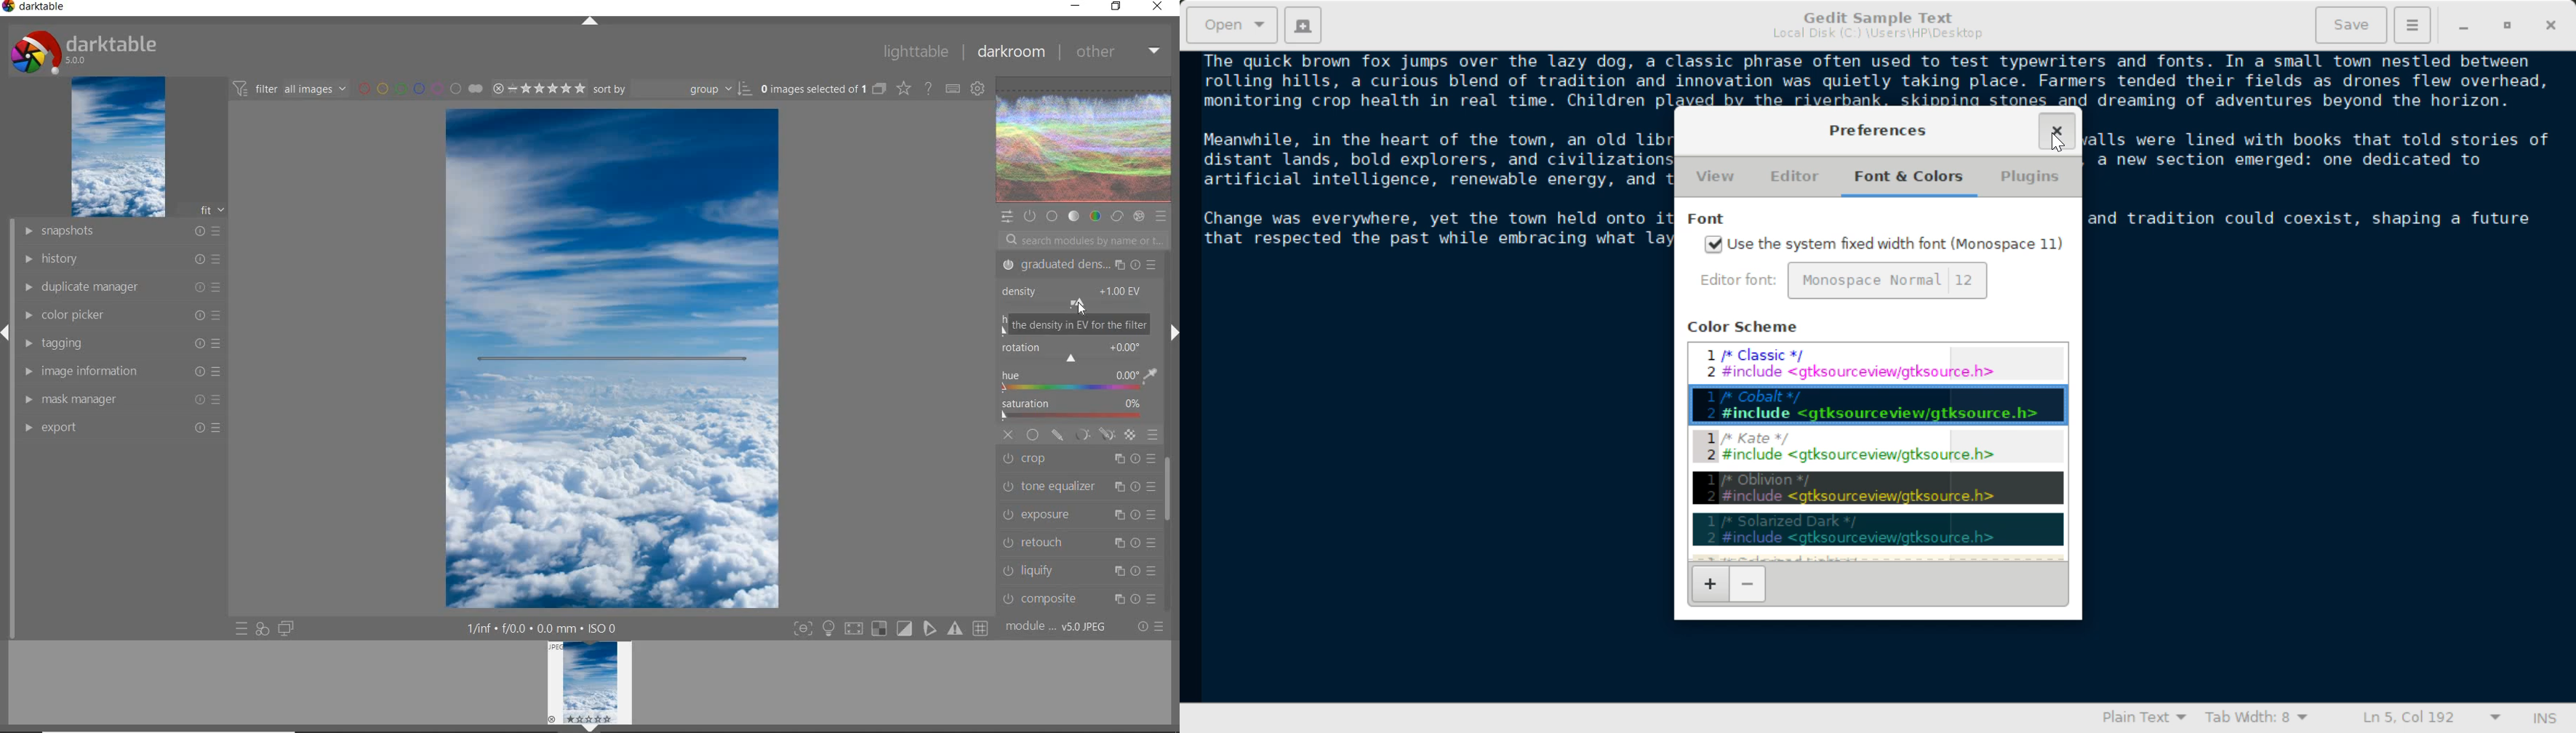  What do you see at coordinates (1057, 629) in the screenshot?
I see `module ... v5.0 JPEG` at bounding box center [1057, 629].